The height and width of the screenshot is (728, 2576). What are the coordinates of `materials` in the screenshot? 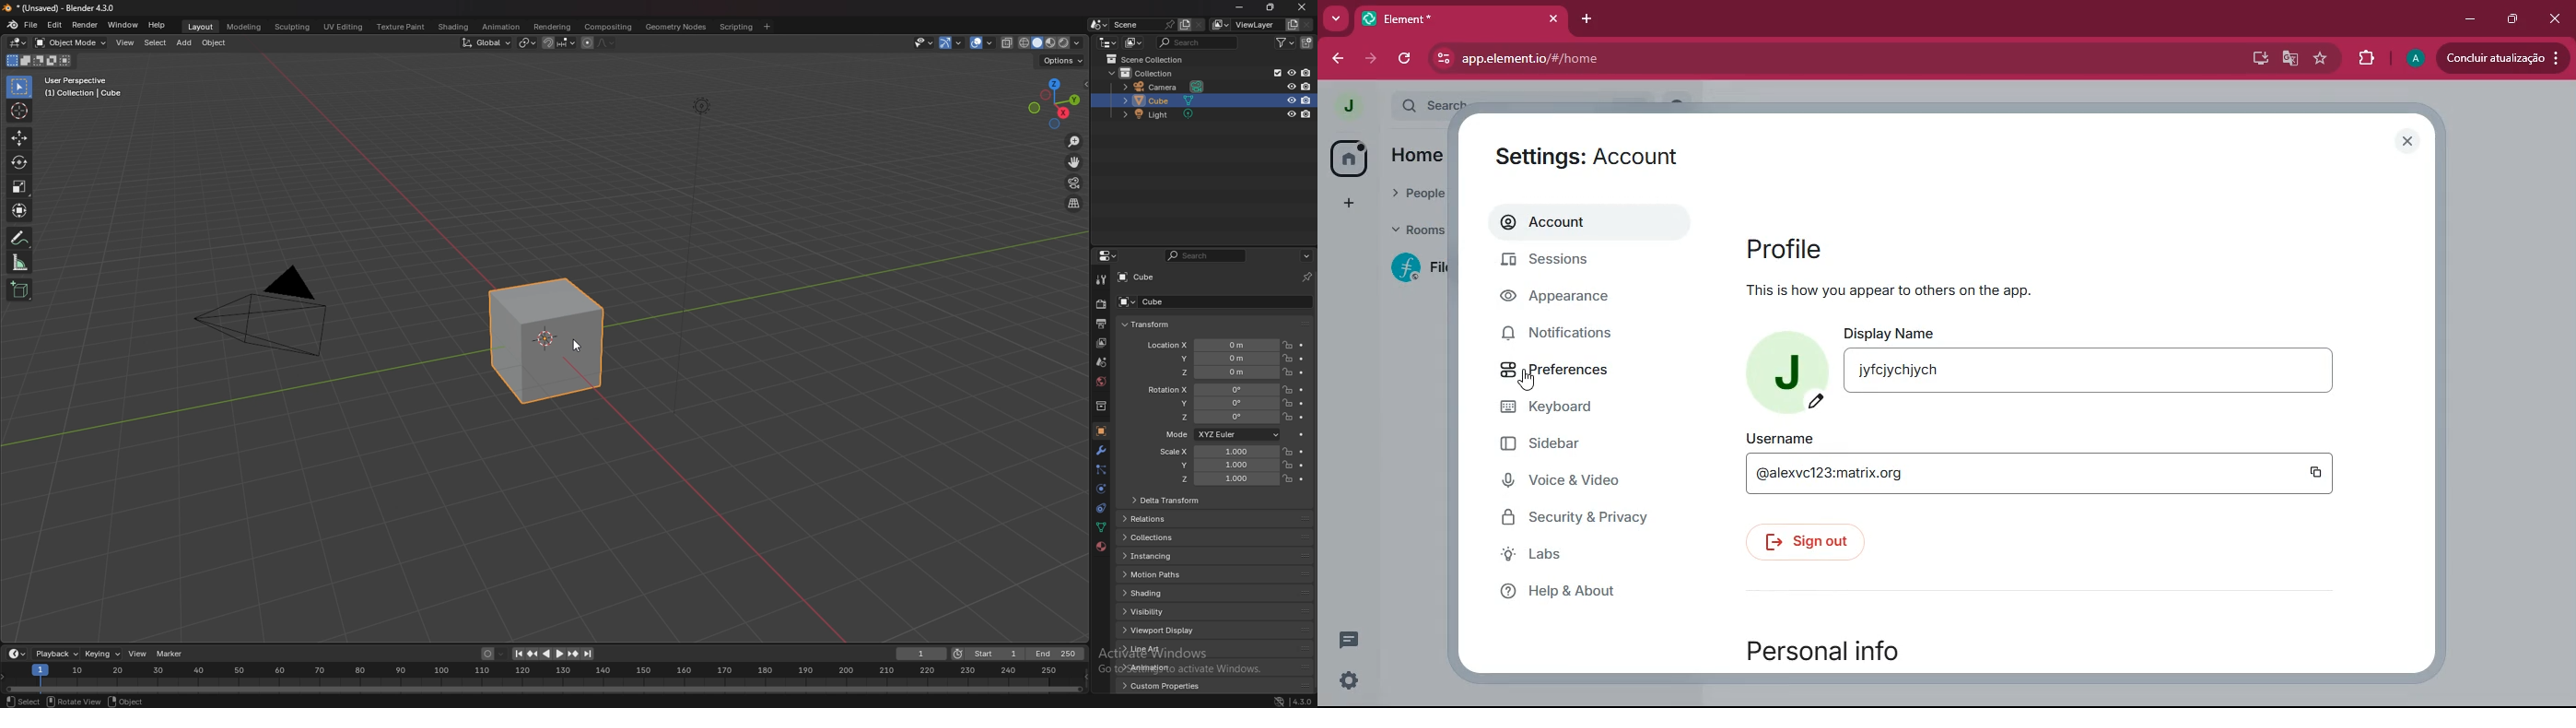 It's located at (1101, 546).